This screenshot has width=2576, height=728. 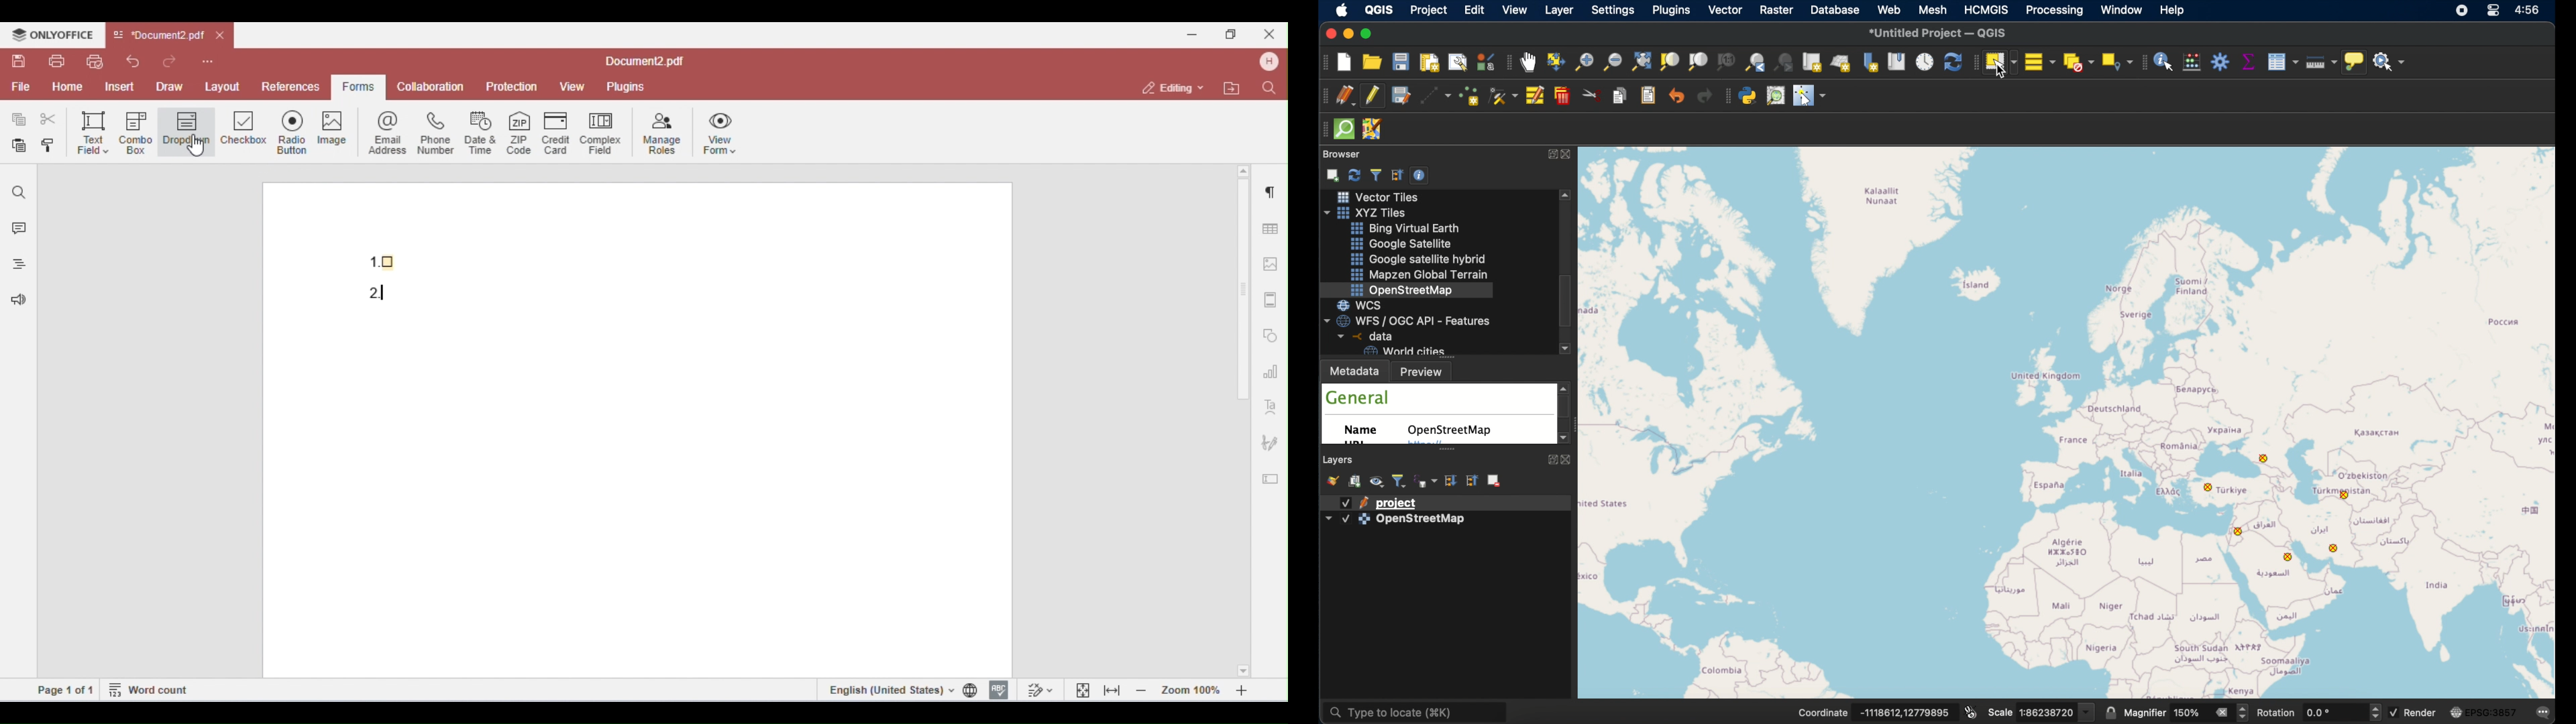 What do you see at coordinates (1421, 522) in the screenshot?
I see `openstreetmap layer` at bounding box center [1421, 522].